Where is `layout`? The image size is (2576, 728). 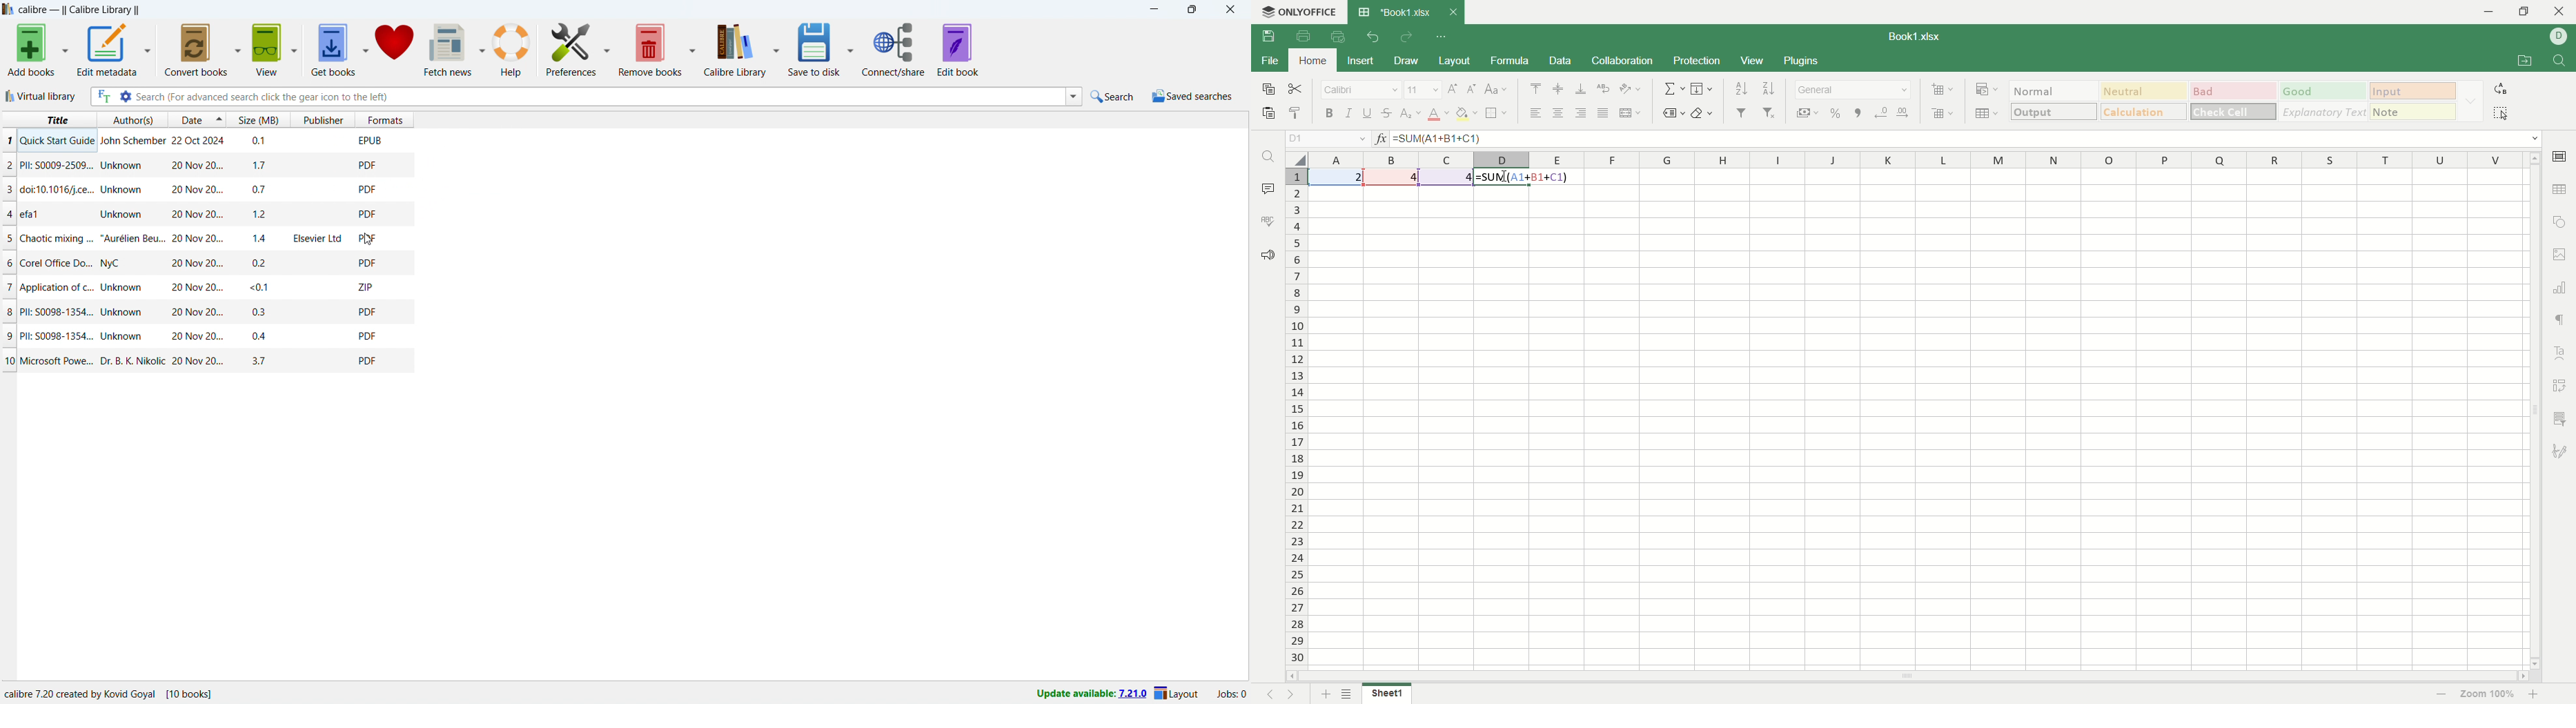
layout is located at coordinates (1455, 60).